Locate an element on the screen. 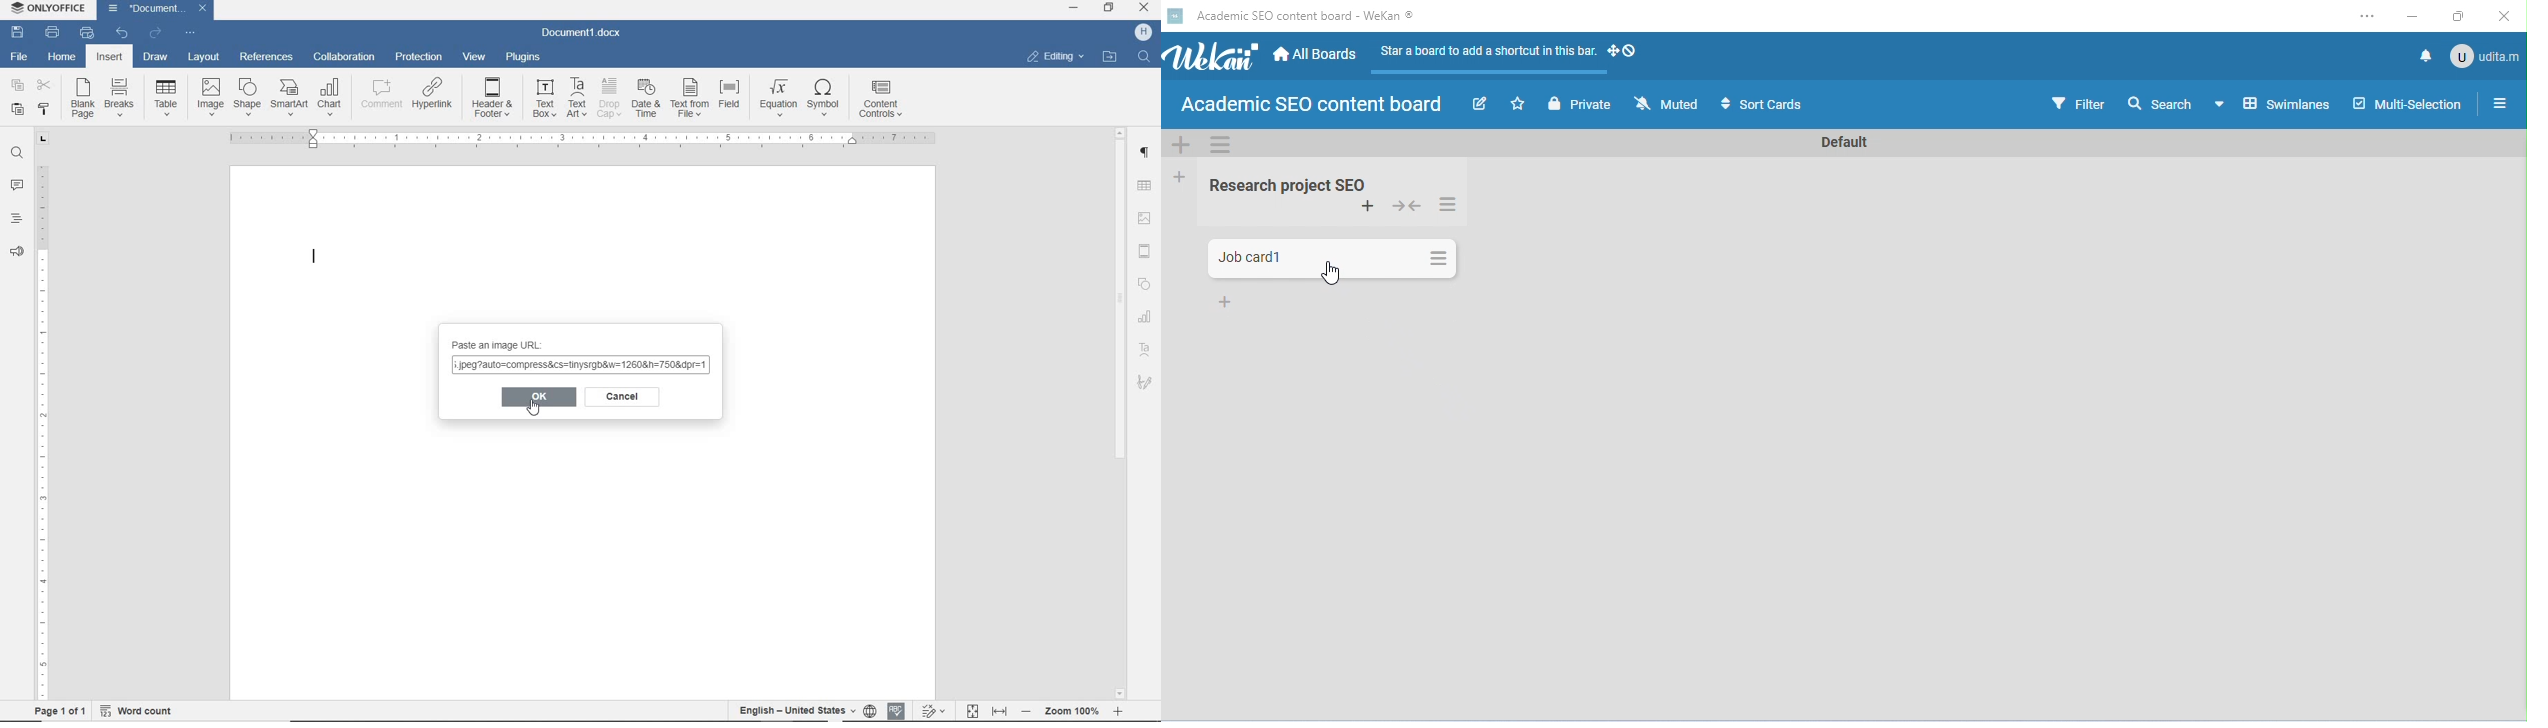  Document1.docx(document name) is located at coordinates (581, 33).